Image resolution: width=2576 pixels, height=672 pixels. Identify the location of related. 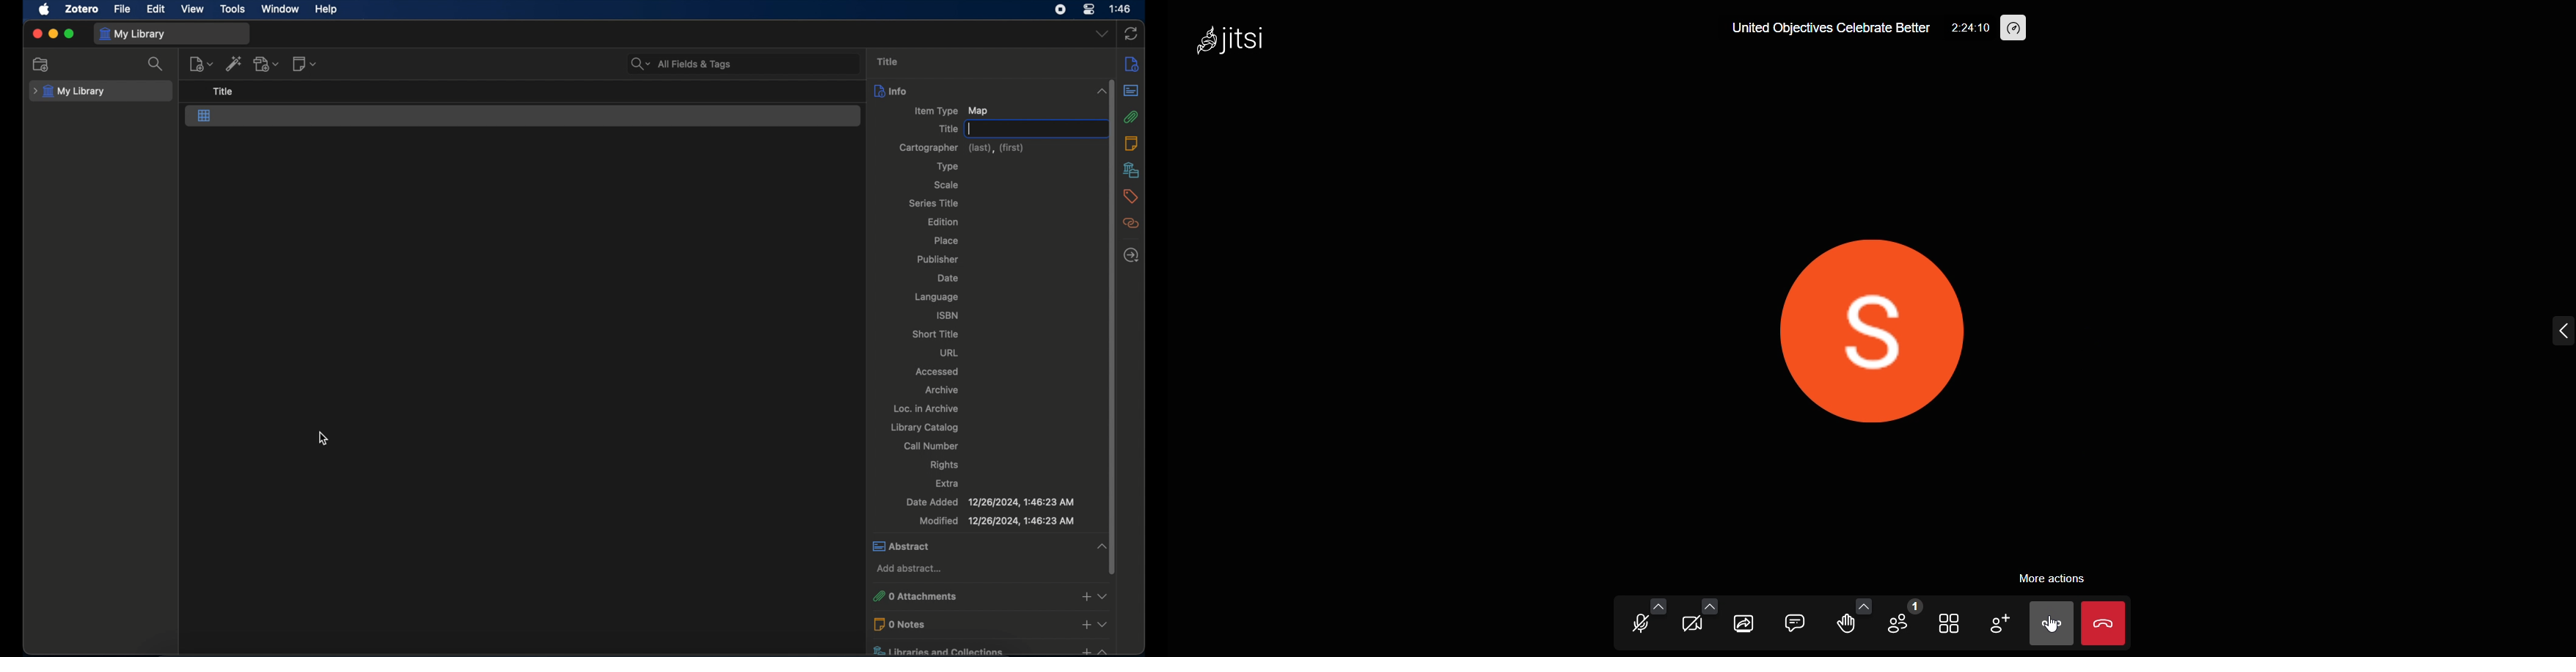
(1132, 223).